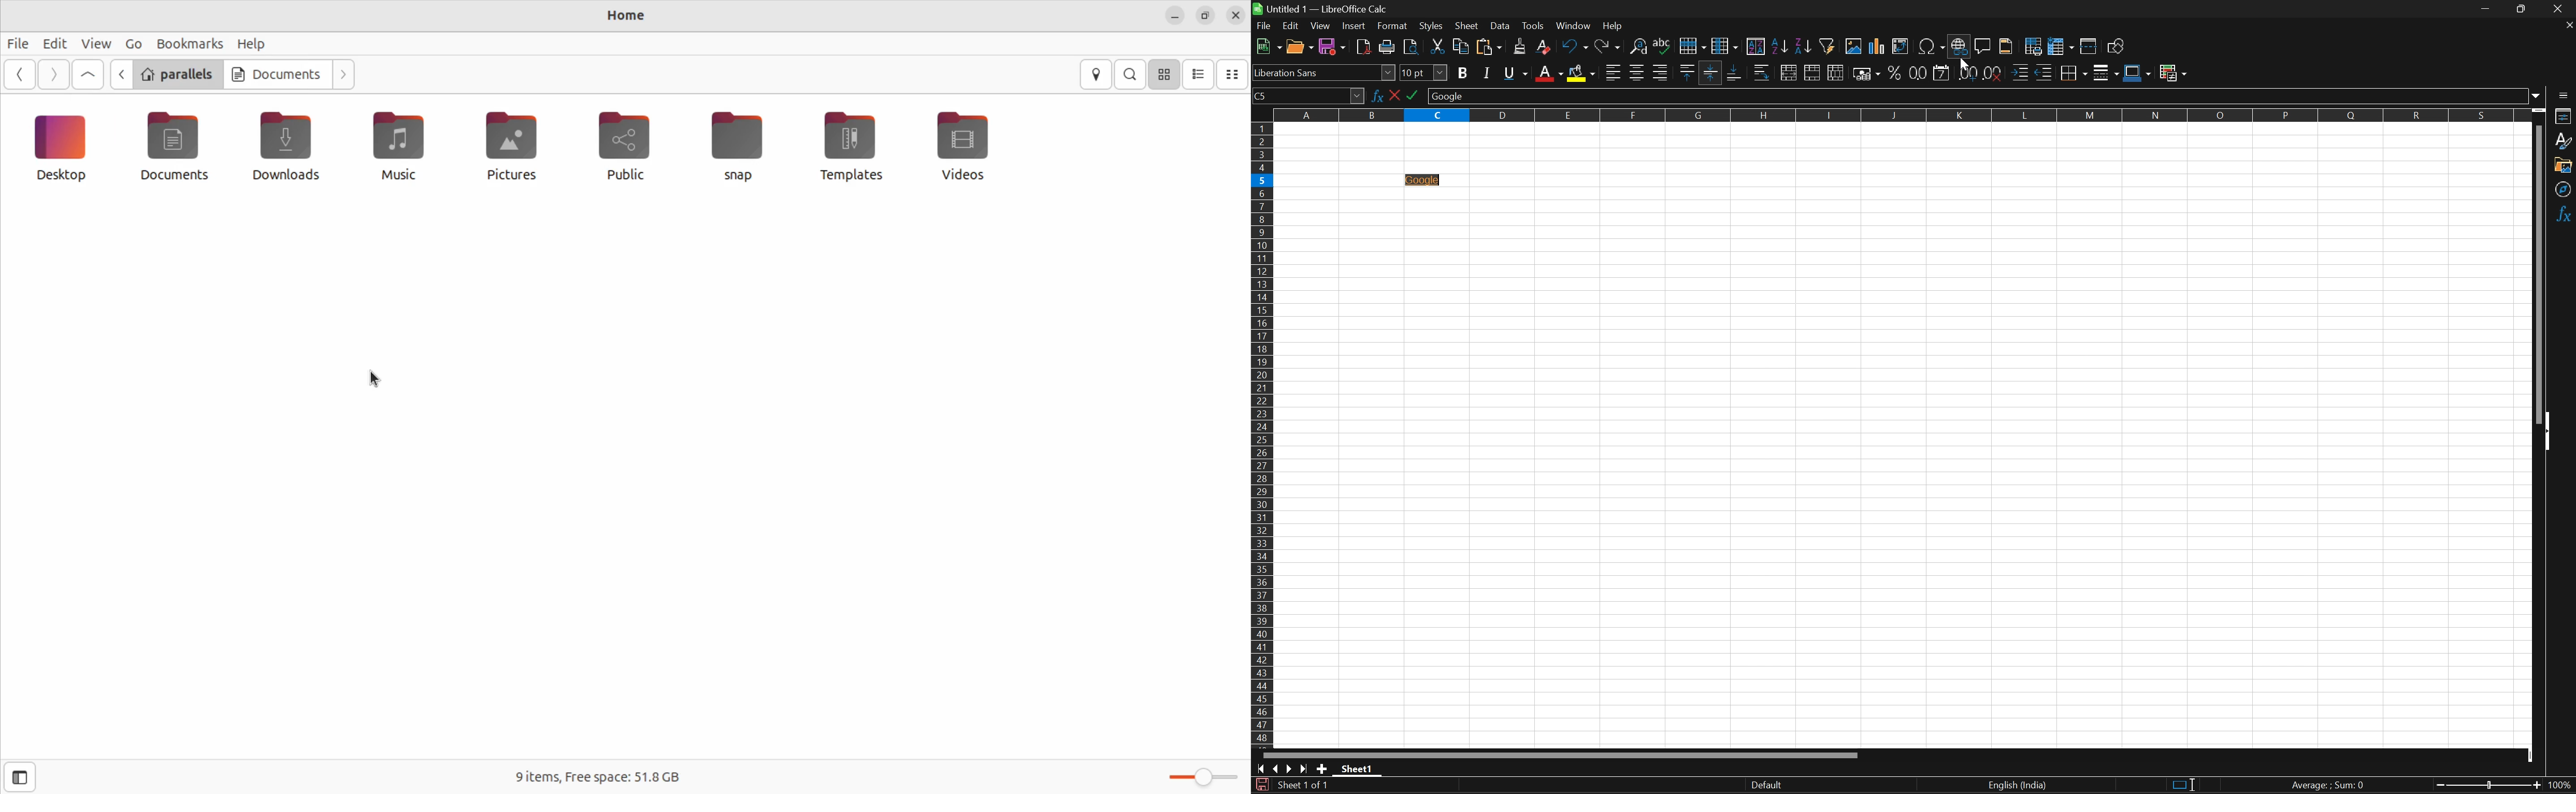 This screenshot has width=2576, height=812. I want to click on search, so click(1131, 74).